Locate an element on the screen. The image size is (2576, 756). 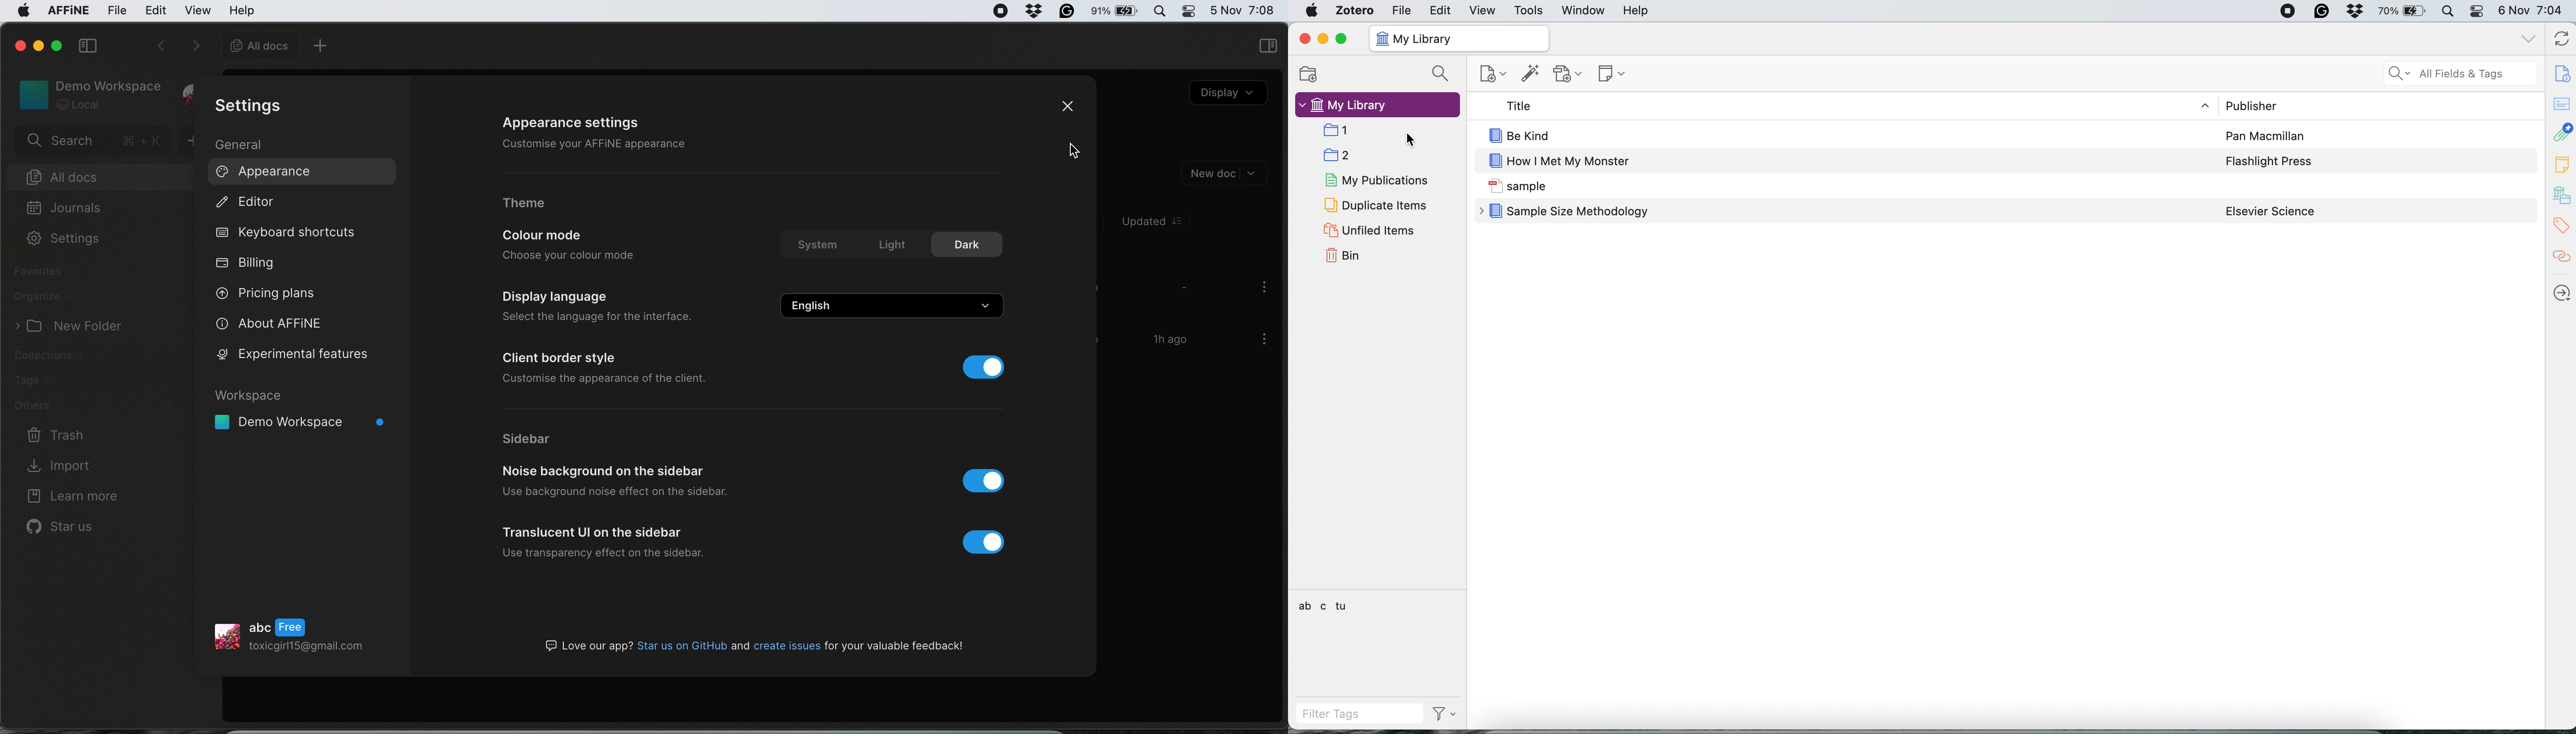
experimental features is located at coordinates (301, 357).